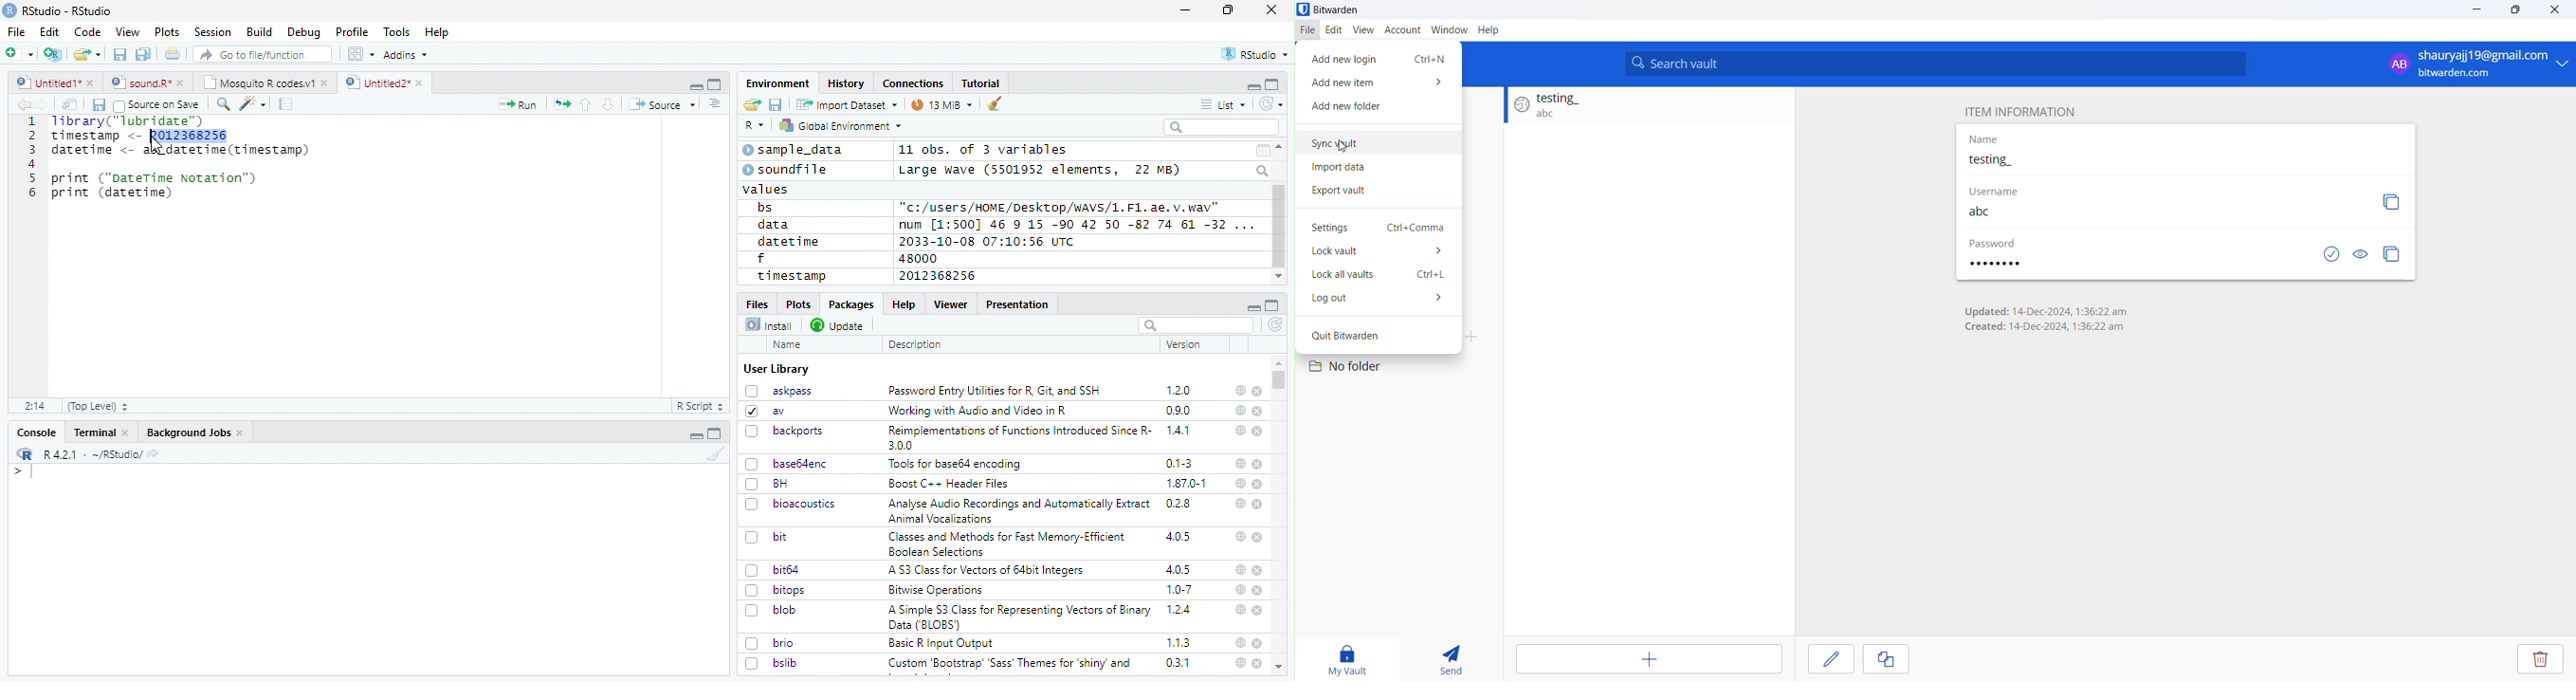 The image size is (2576, 700). I want to click on go backward, so click(24, 103).